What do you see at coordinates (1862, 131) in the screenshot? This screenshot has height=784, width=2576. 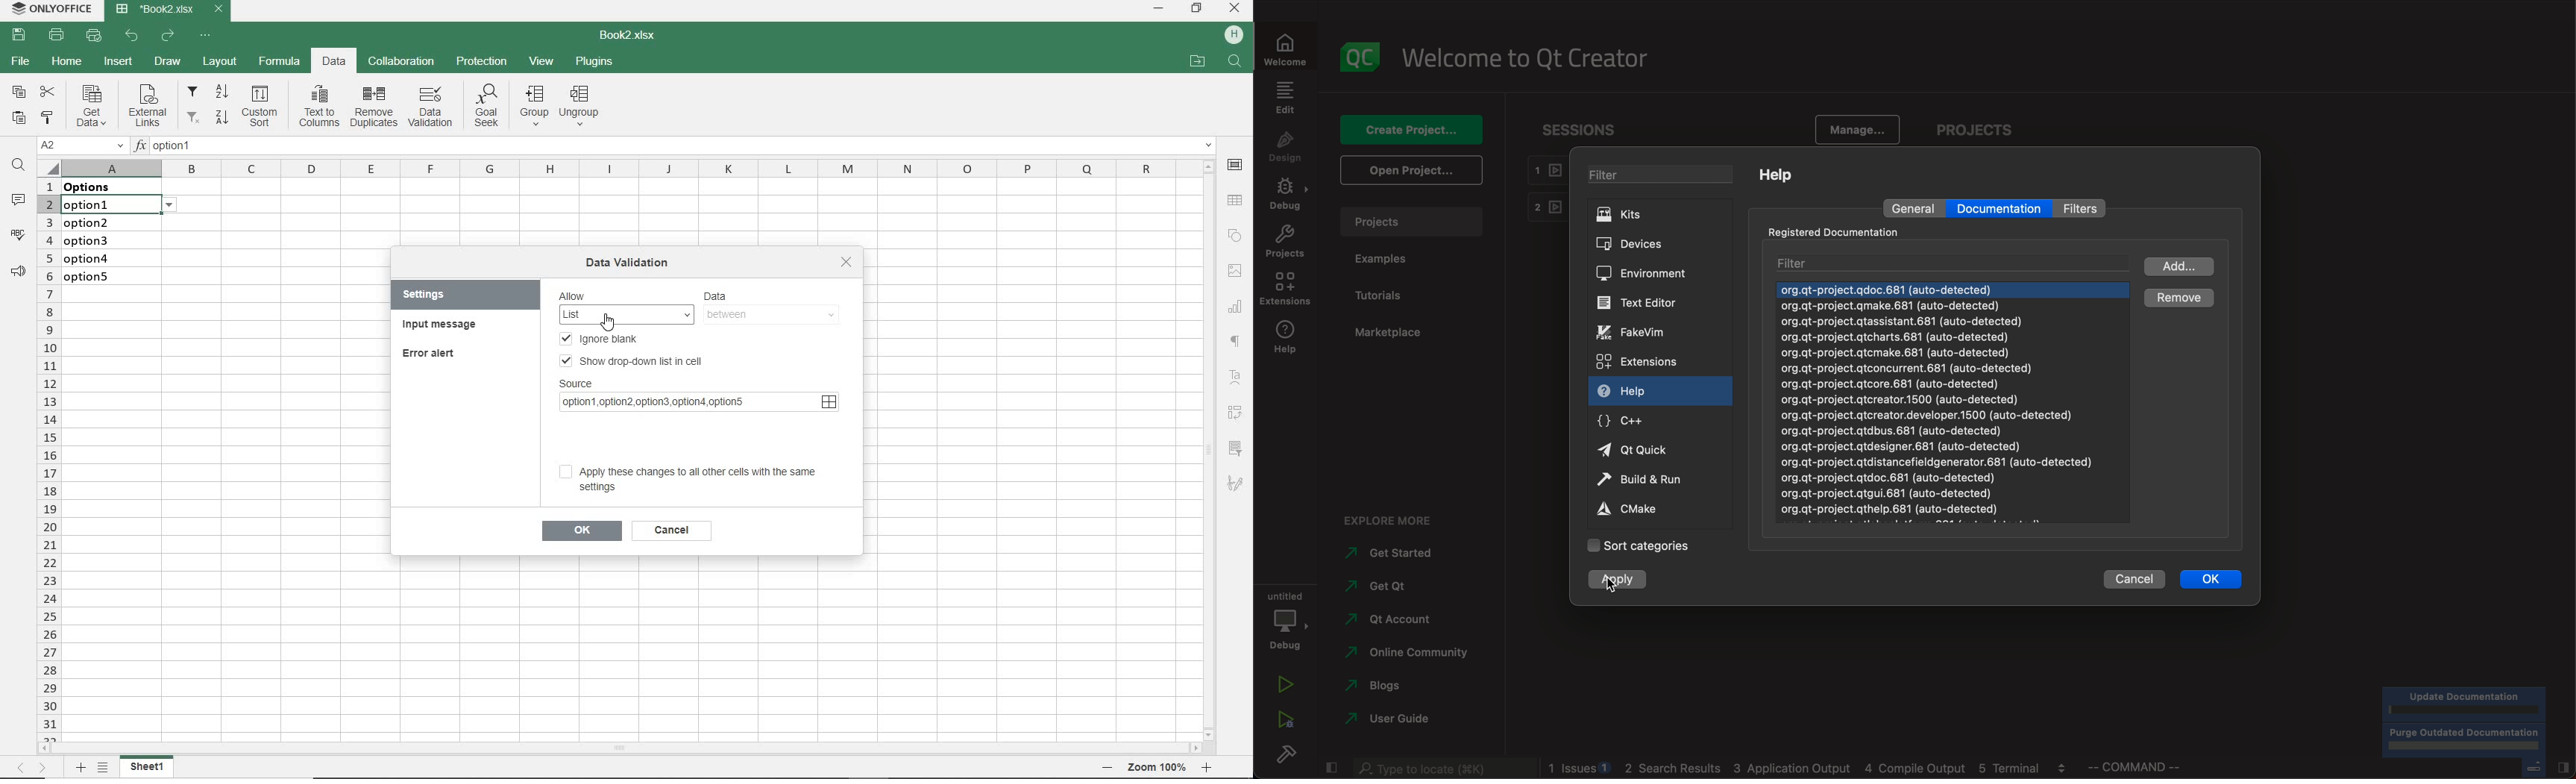 I see `manage` at bounding box center [1862, 131].